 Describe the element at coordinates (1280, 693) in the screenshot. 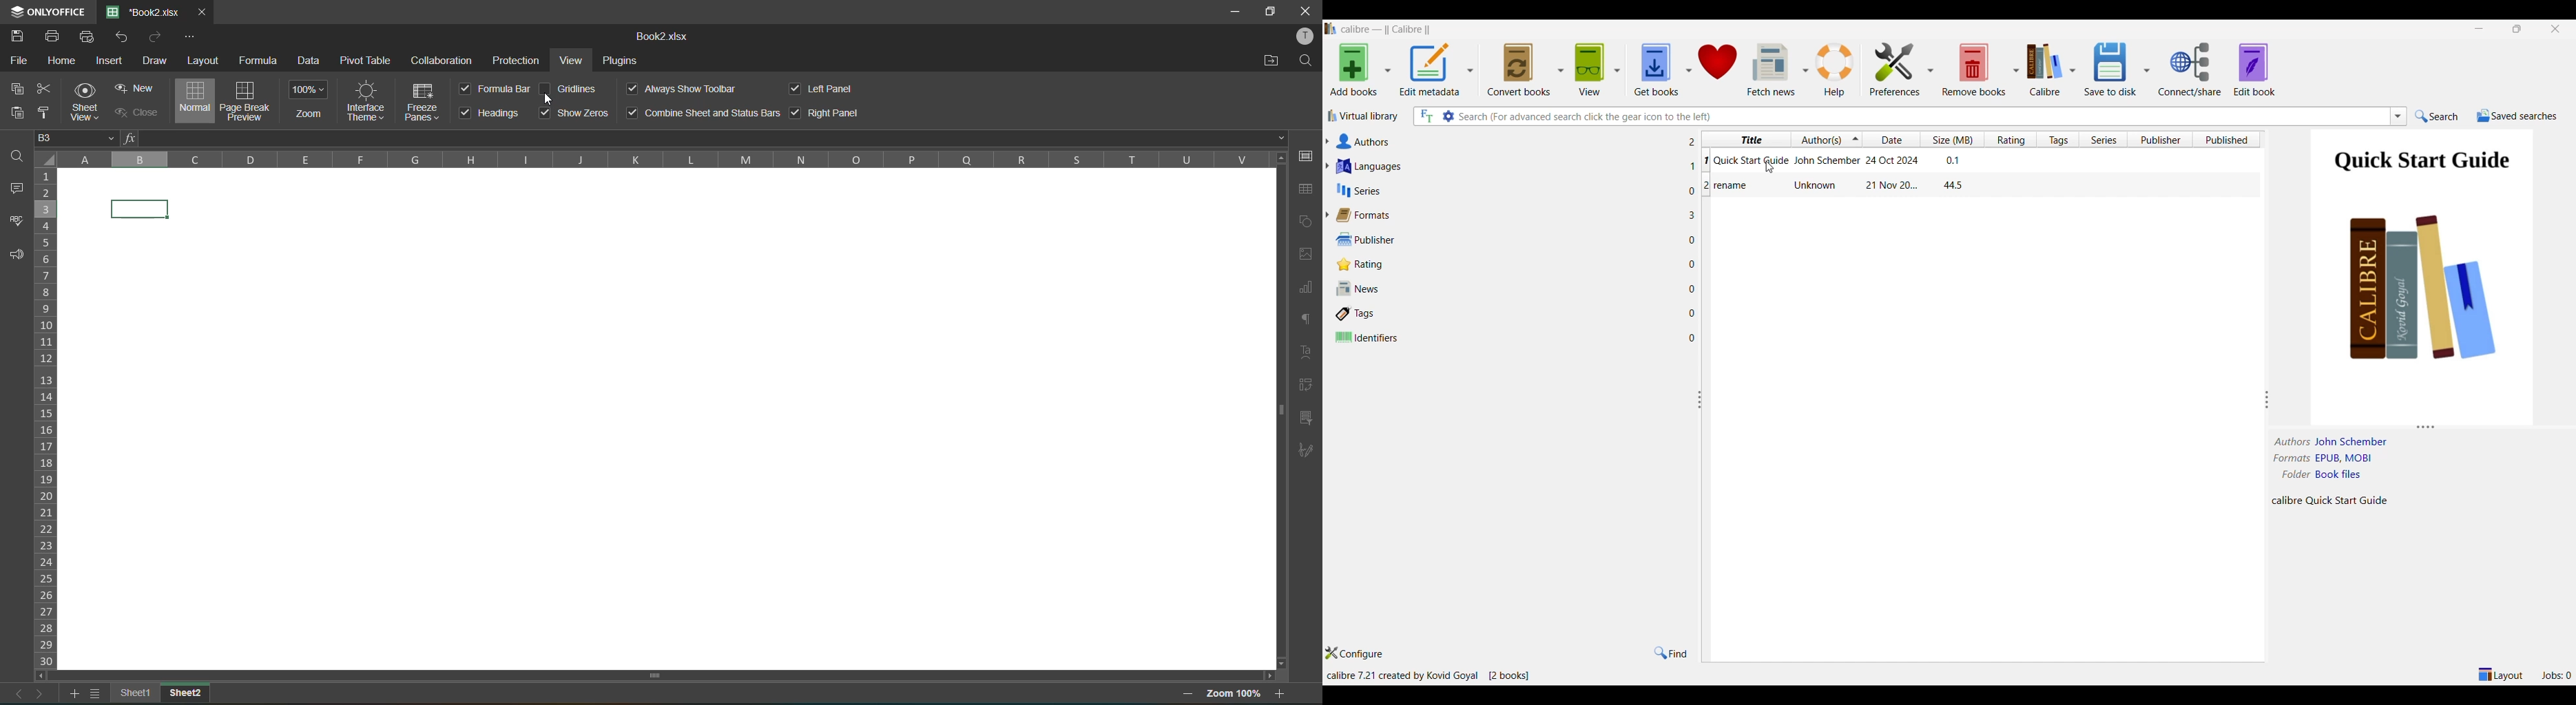

I see `zoom in` at that location.